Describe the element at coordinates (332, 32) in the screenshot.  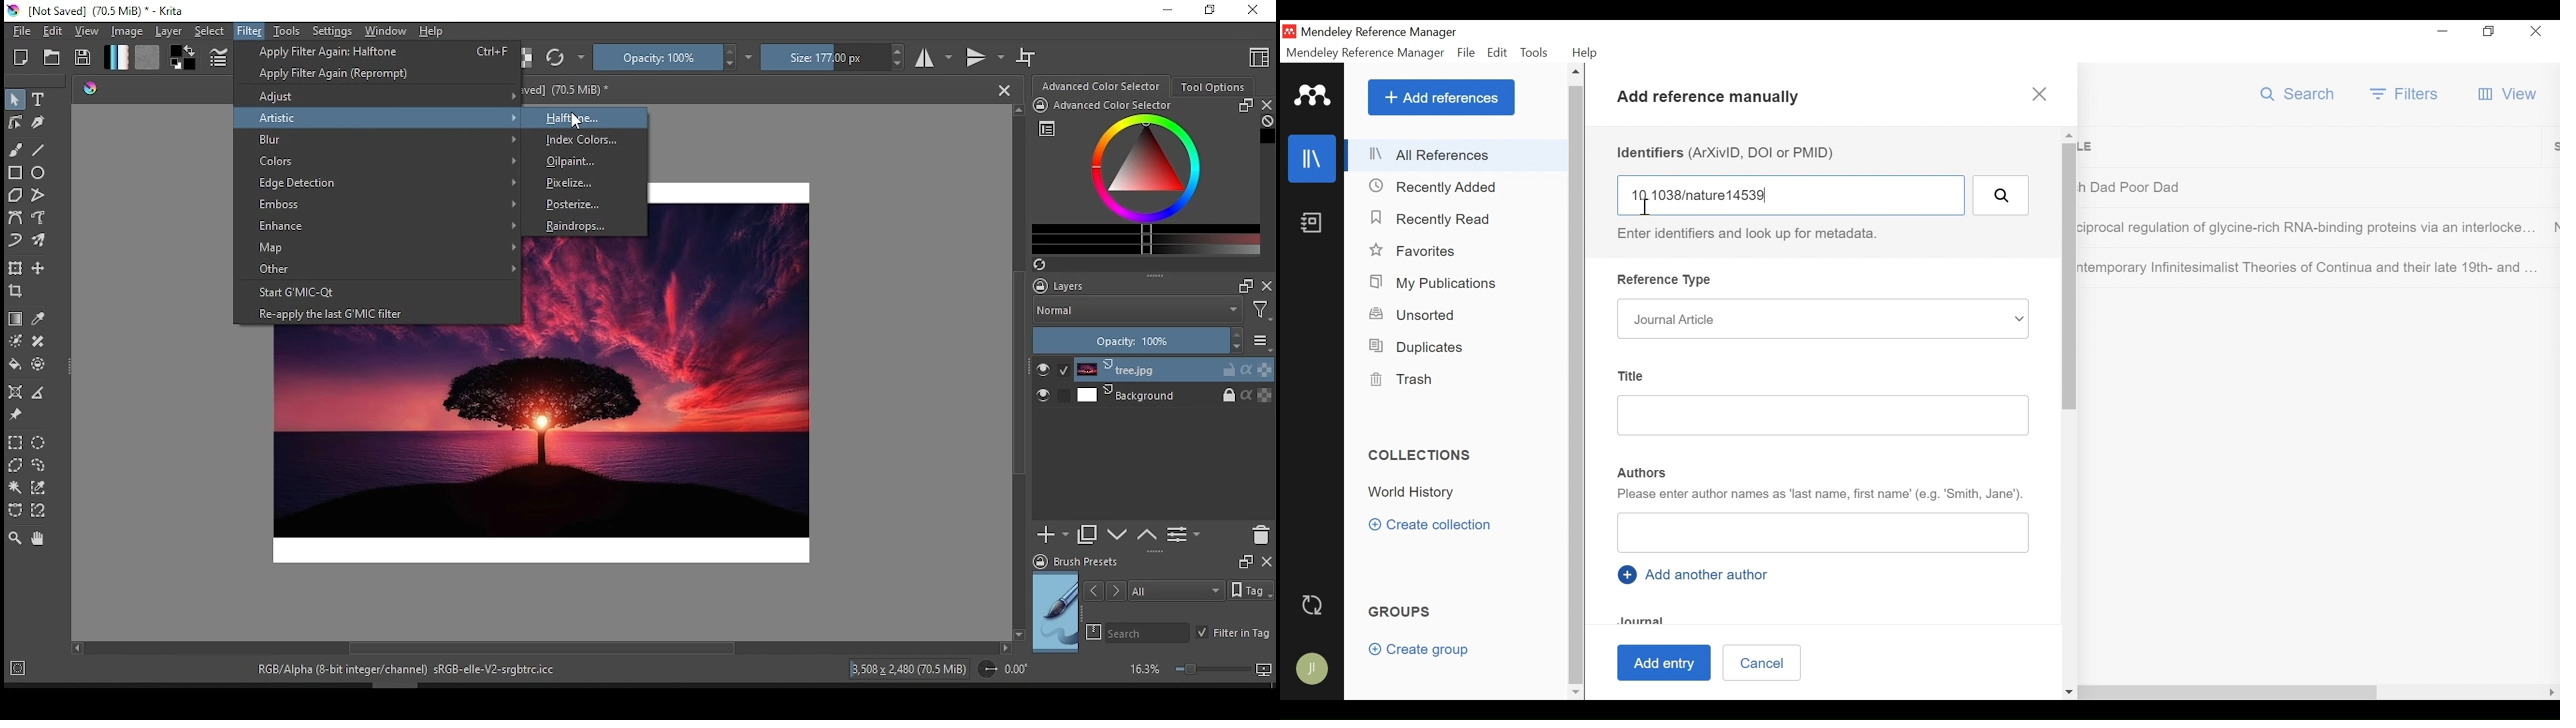
I see `settings` at that location.